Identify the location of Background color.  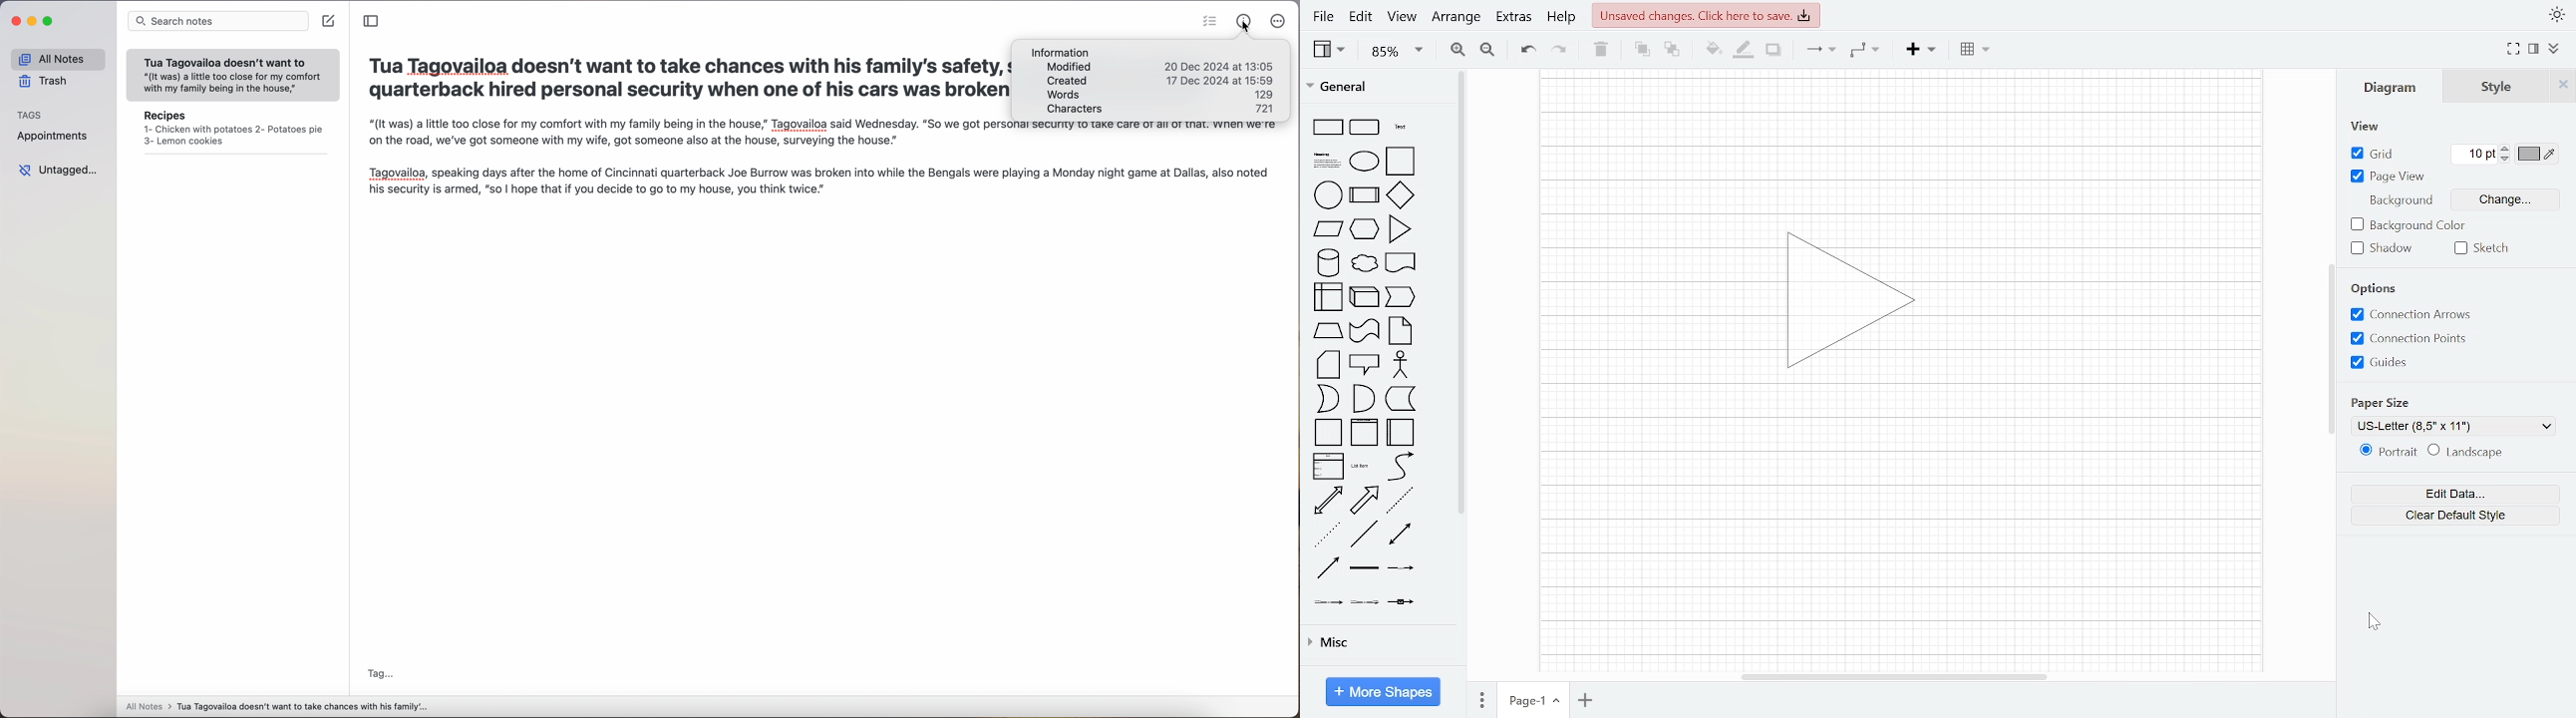
(2409, 225).